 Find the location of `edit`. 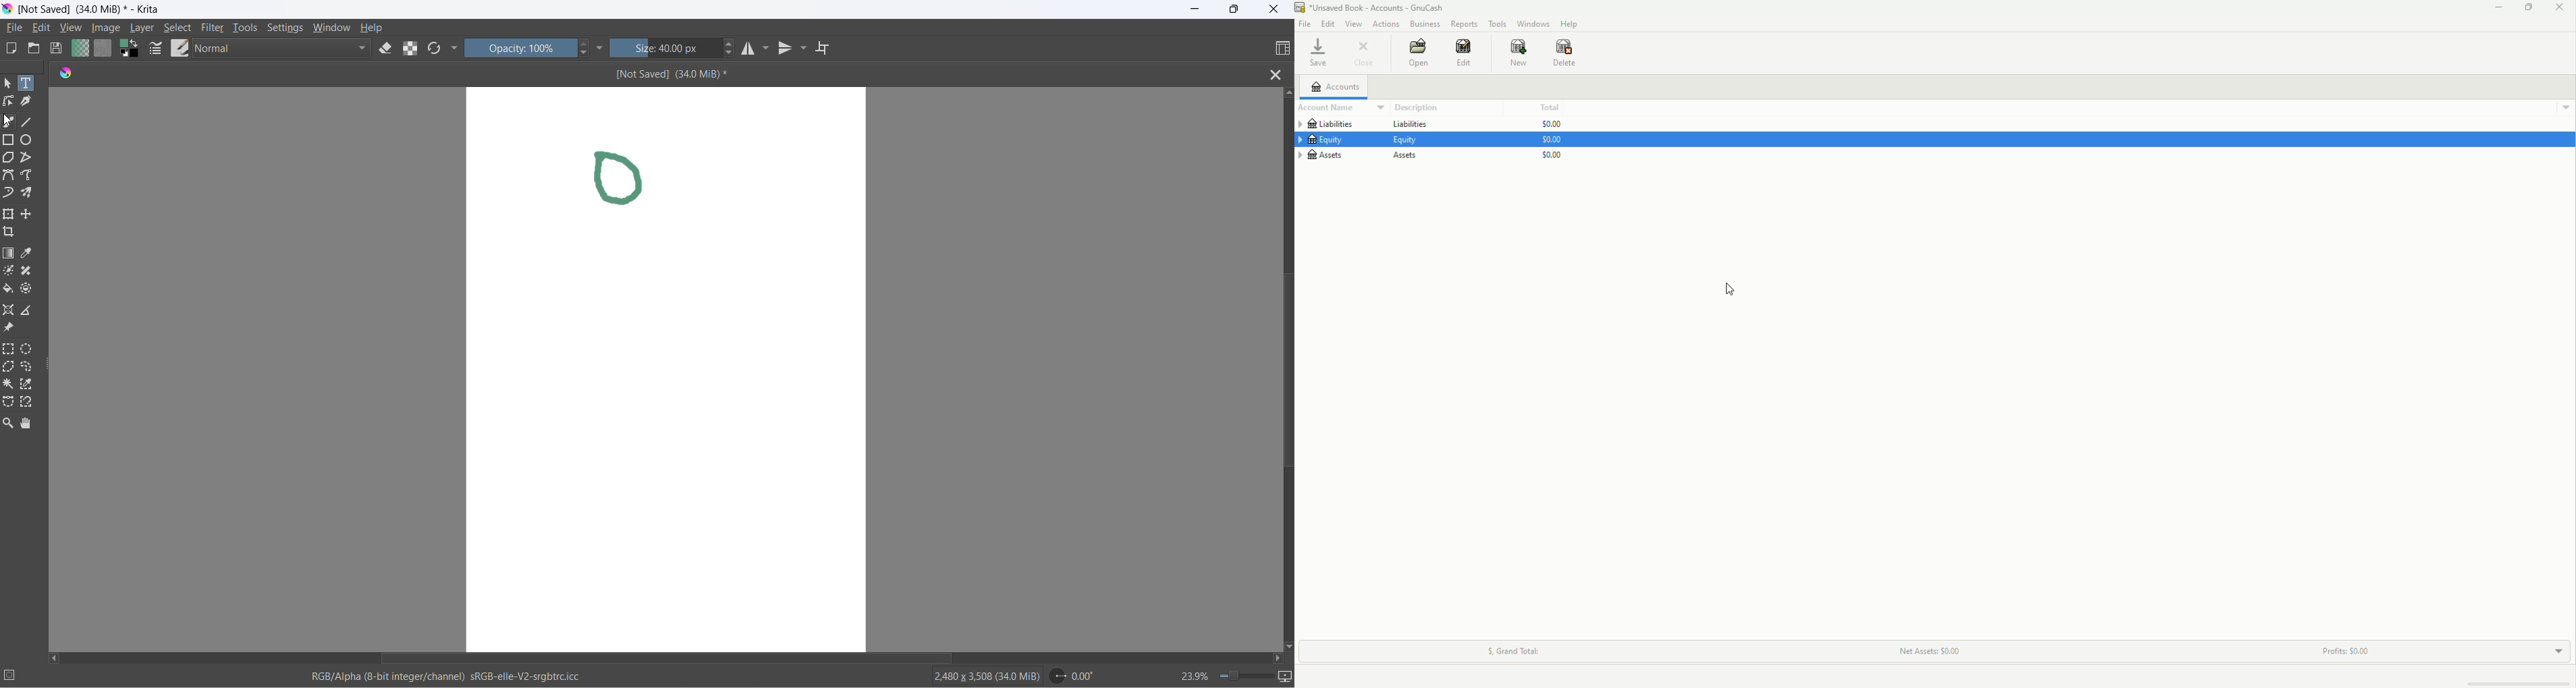

edit is located at coordinates (43, 27).